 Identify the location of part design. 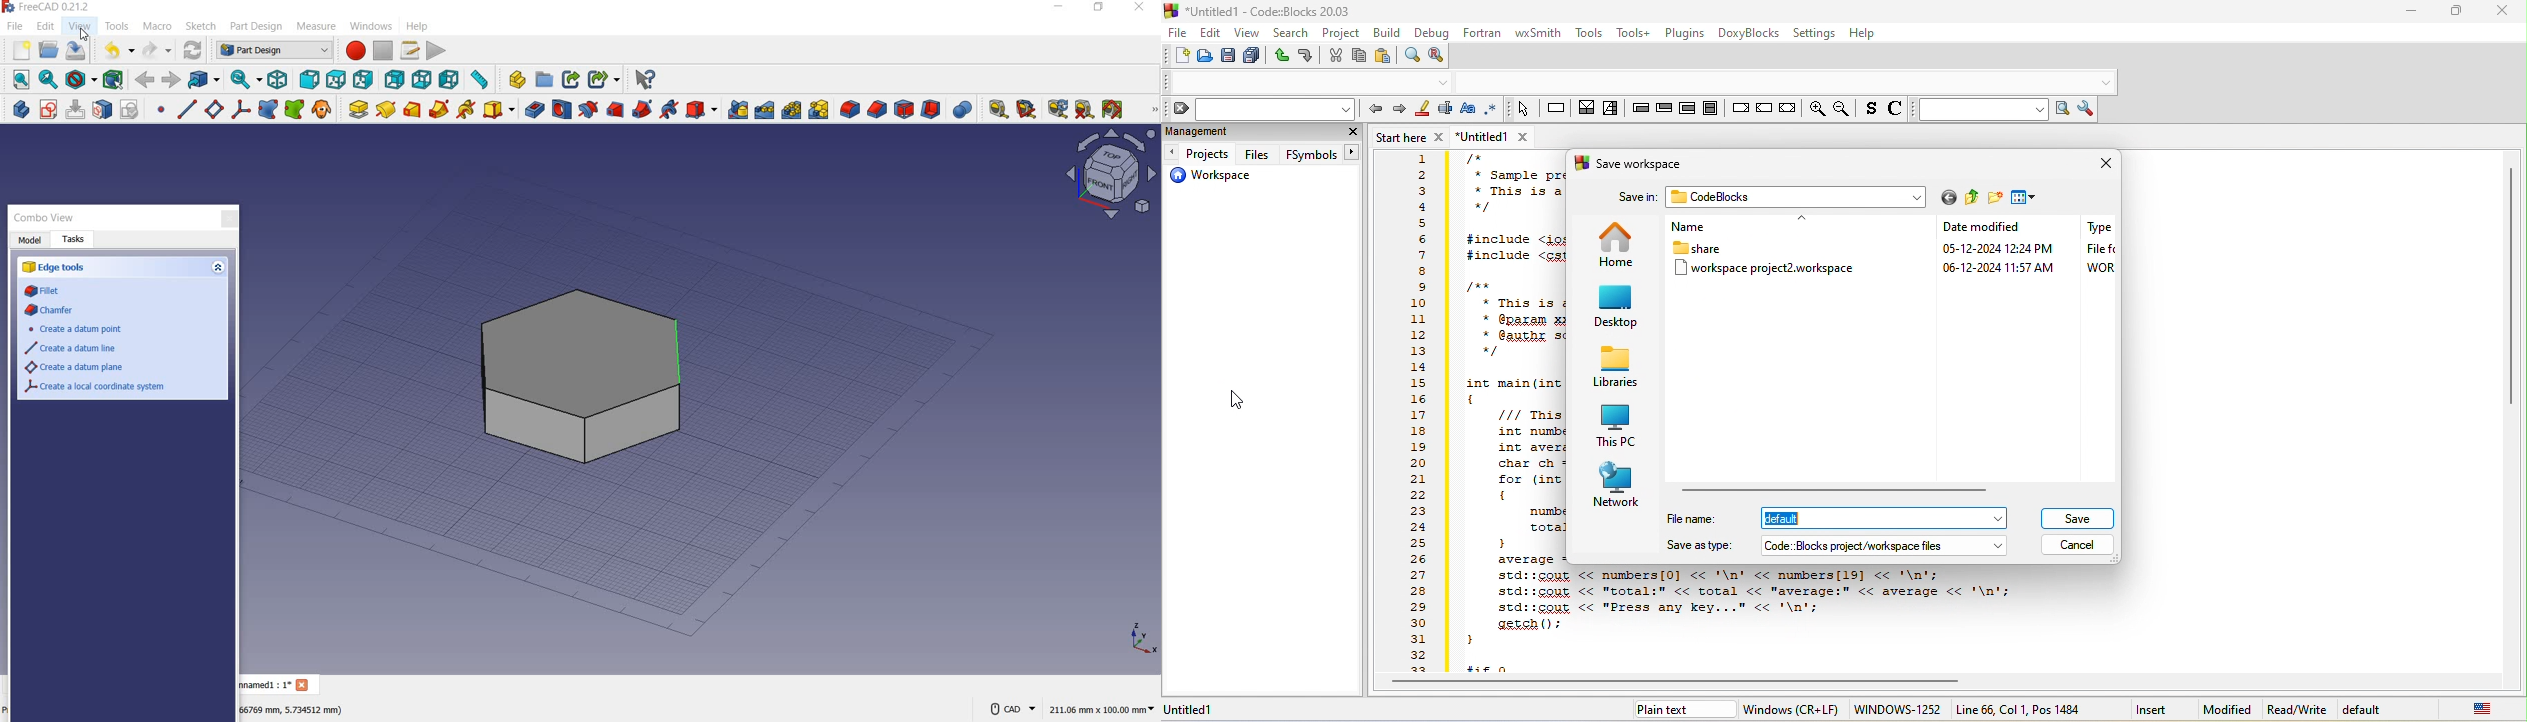
(256, 27).